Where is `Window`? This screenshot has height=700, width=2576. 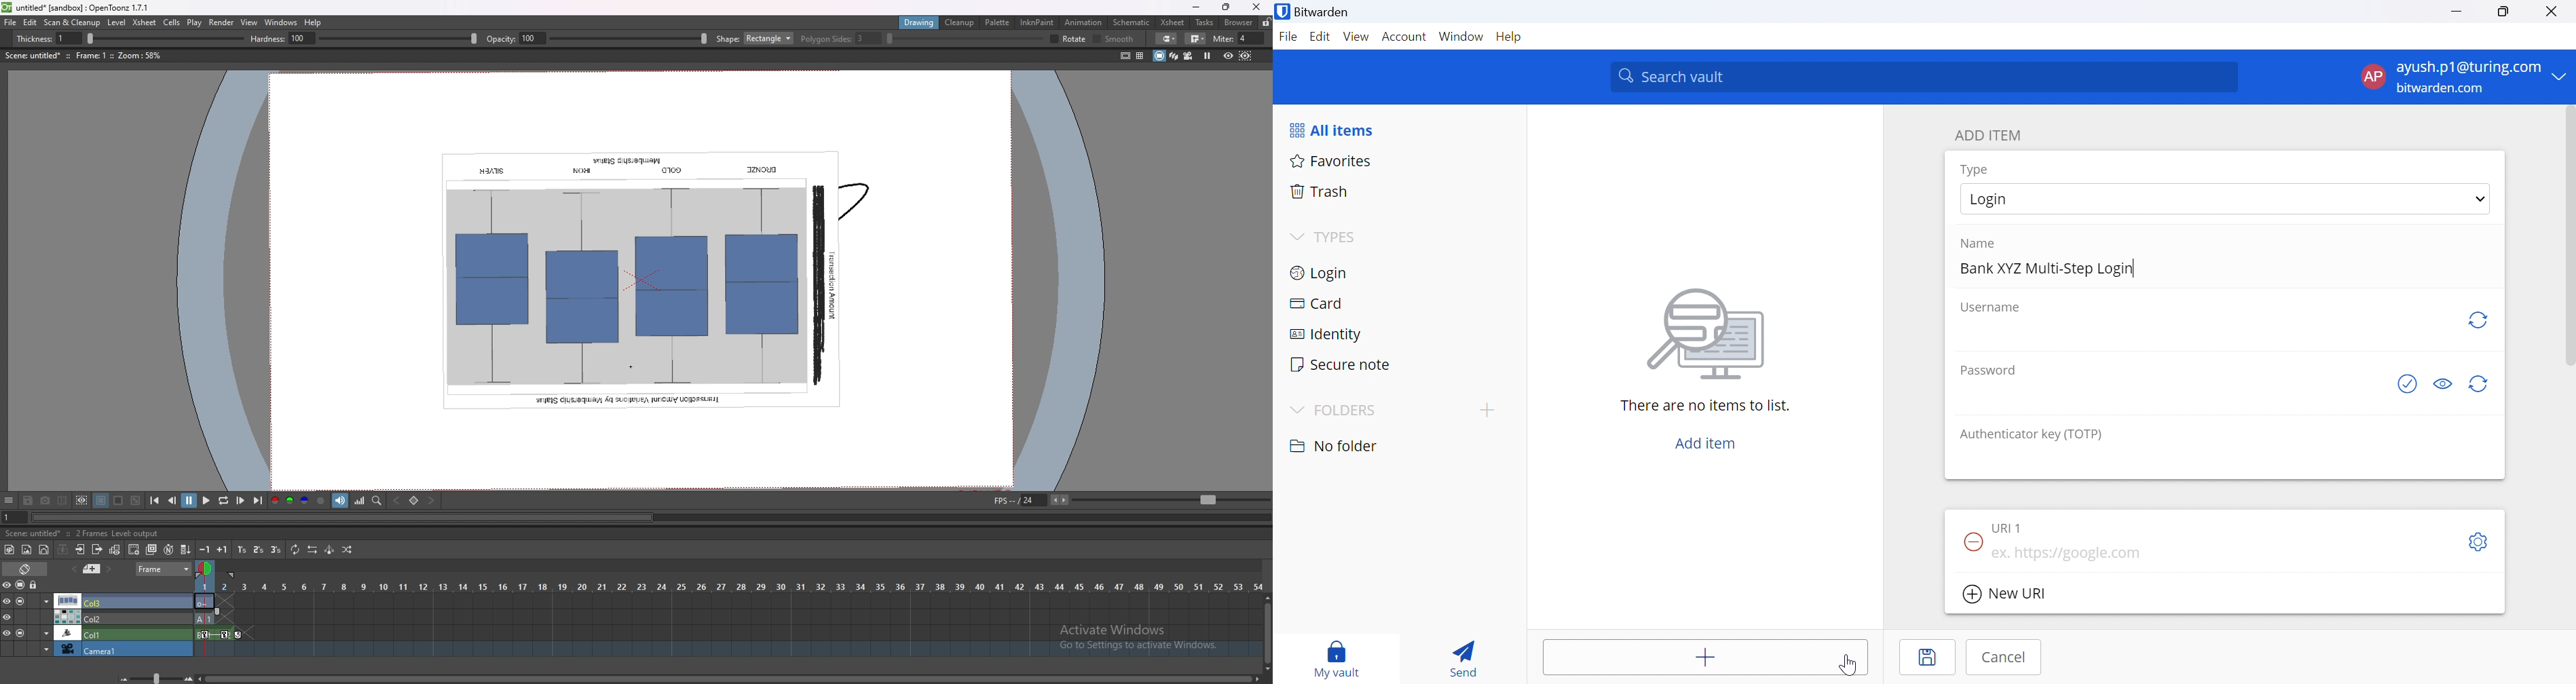 Window is located at coordinates (1461, 36).